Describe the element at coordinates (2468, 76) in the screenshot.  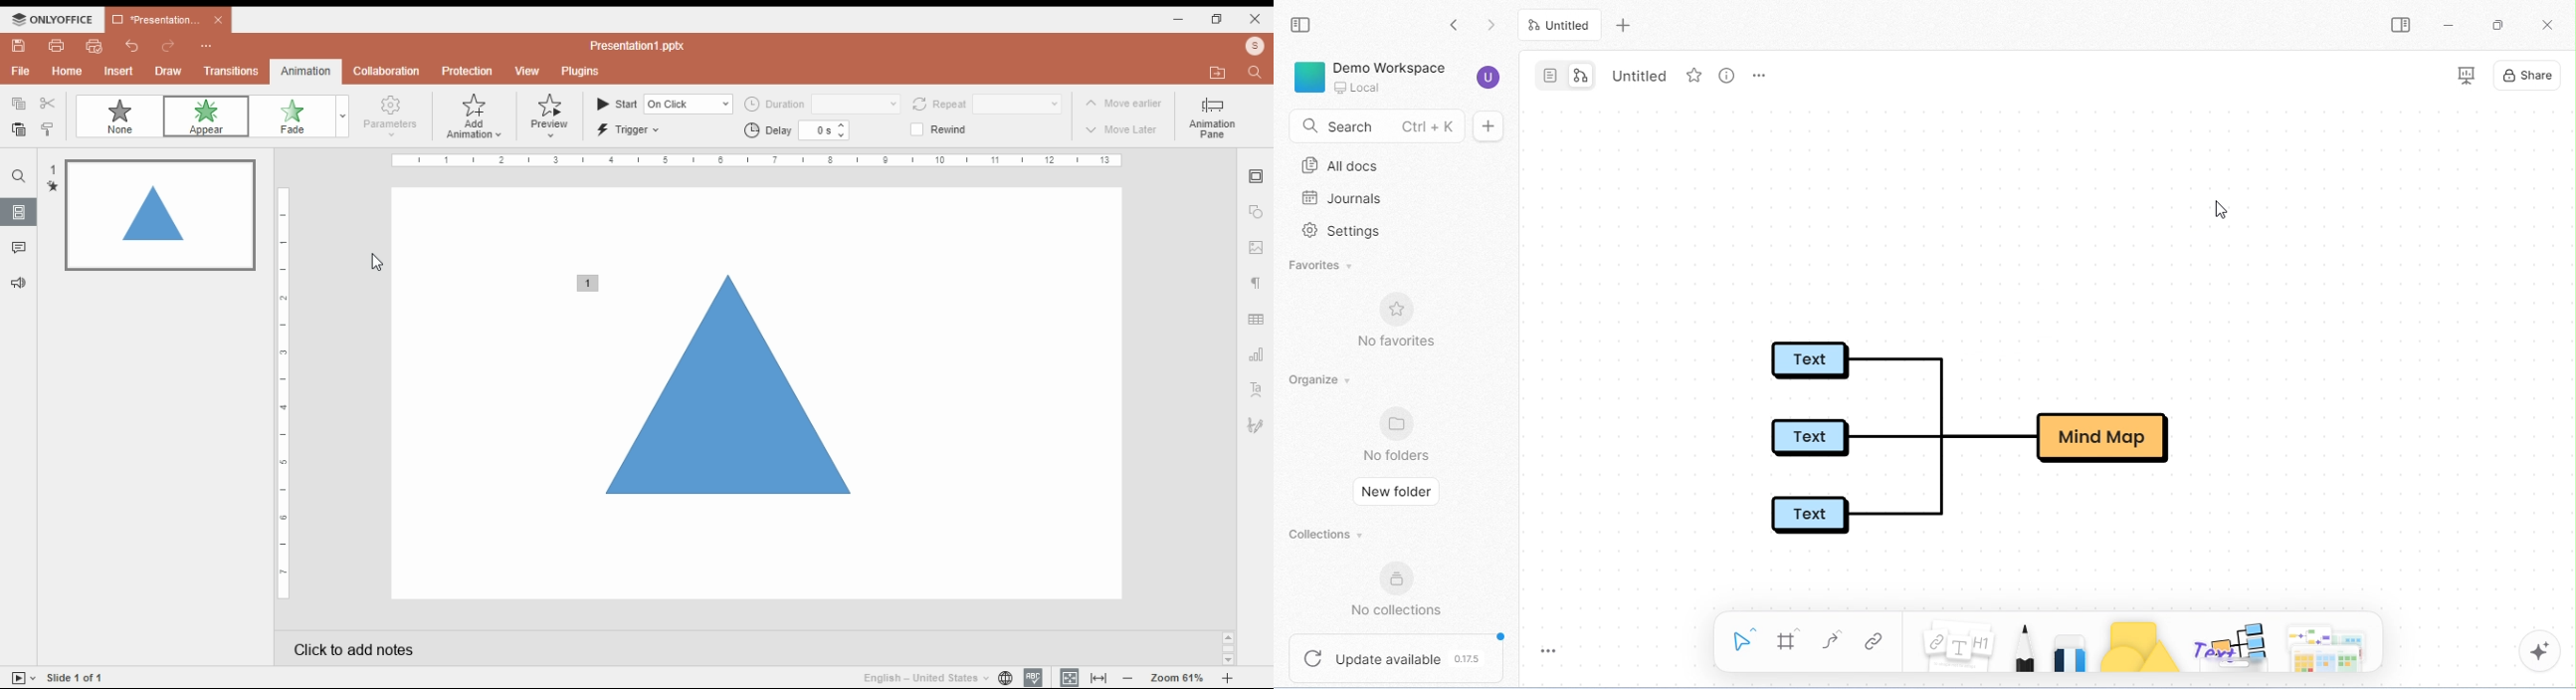
I see `presentation` at that location.